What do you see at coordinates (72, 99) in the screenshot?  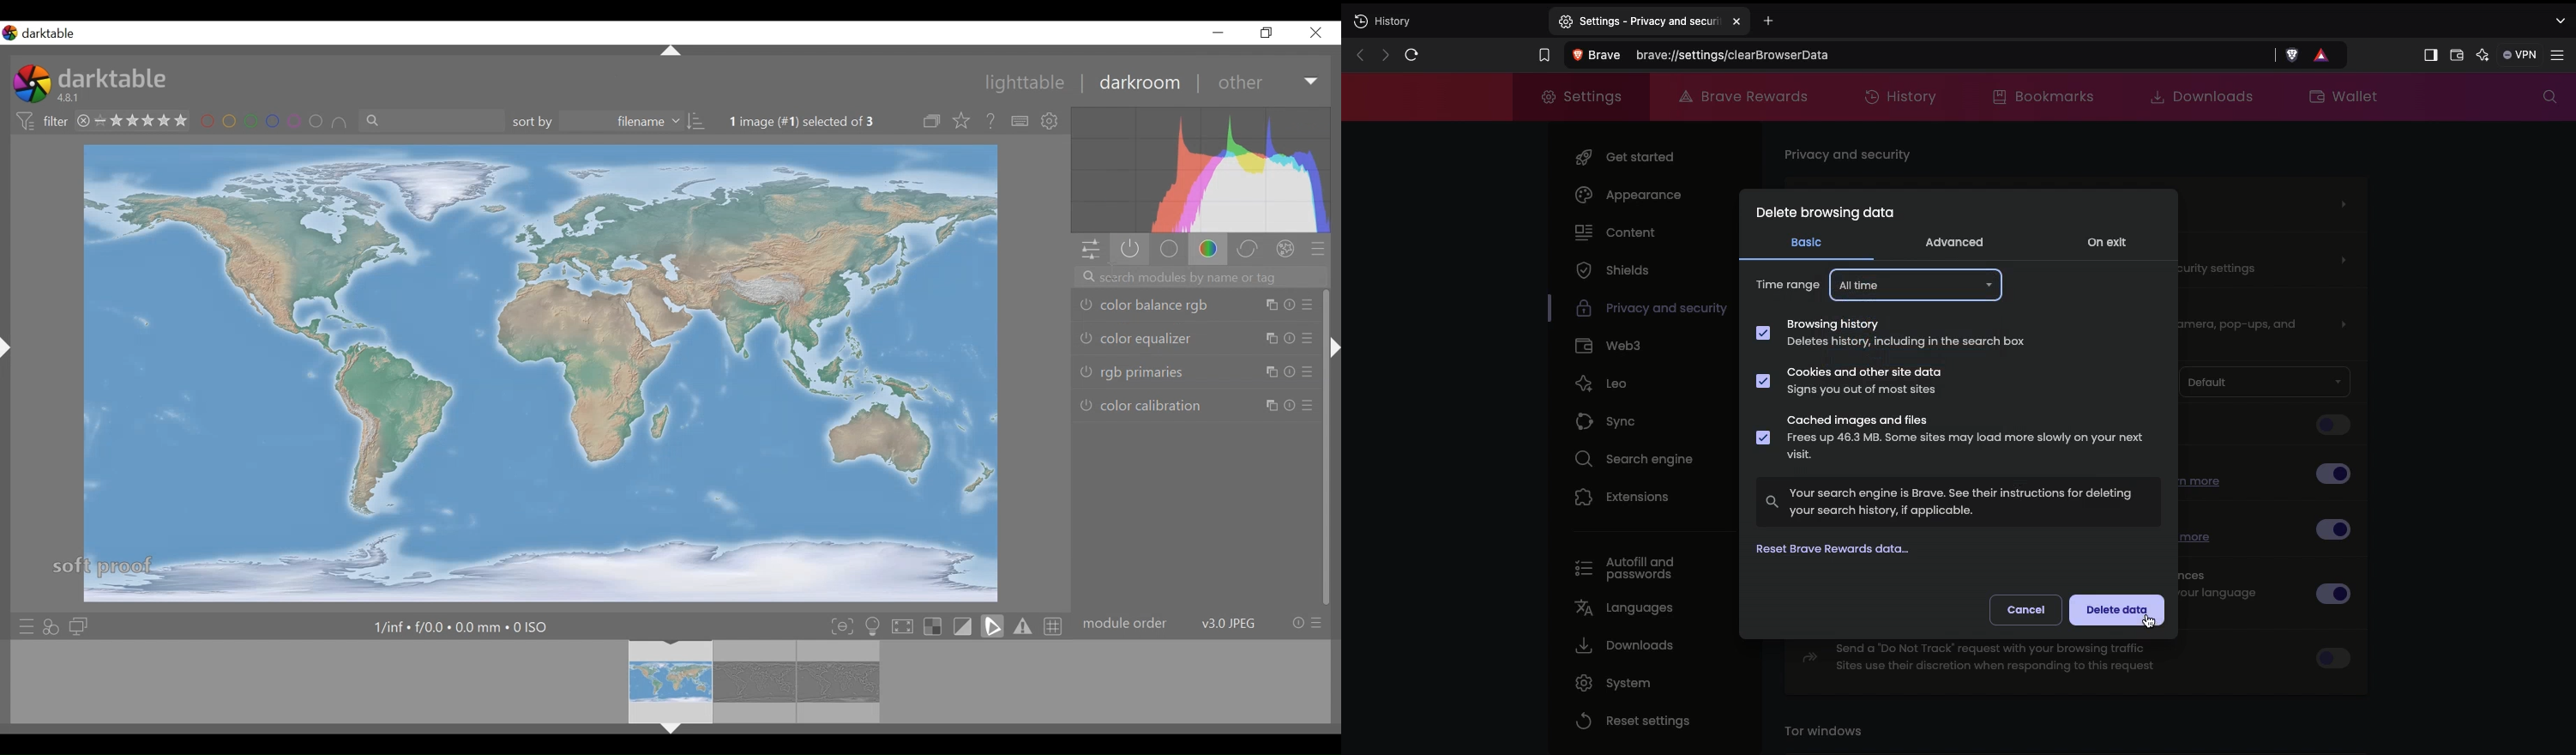 I see `Version` at bounding box center [72, 99].